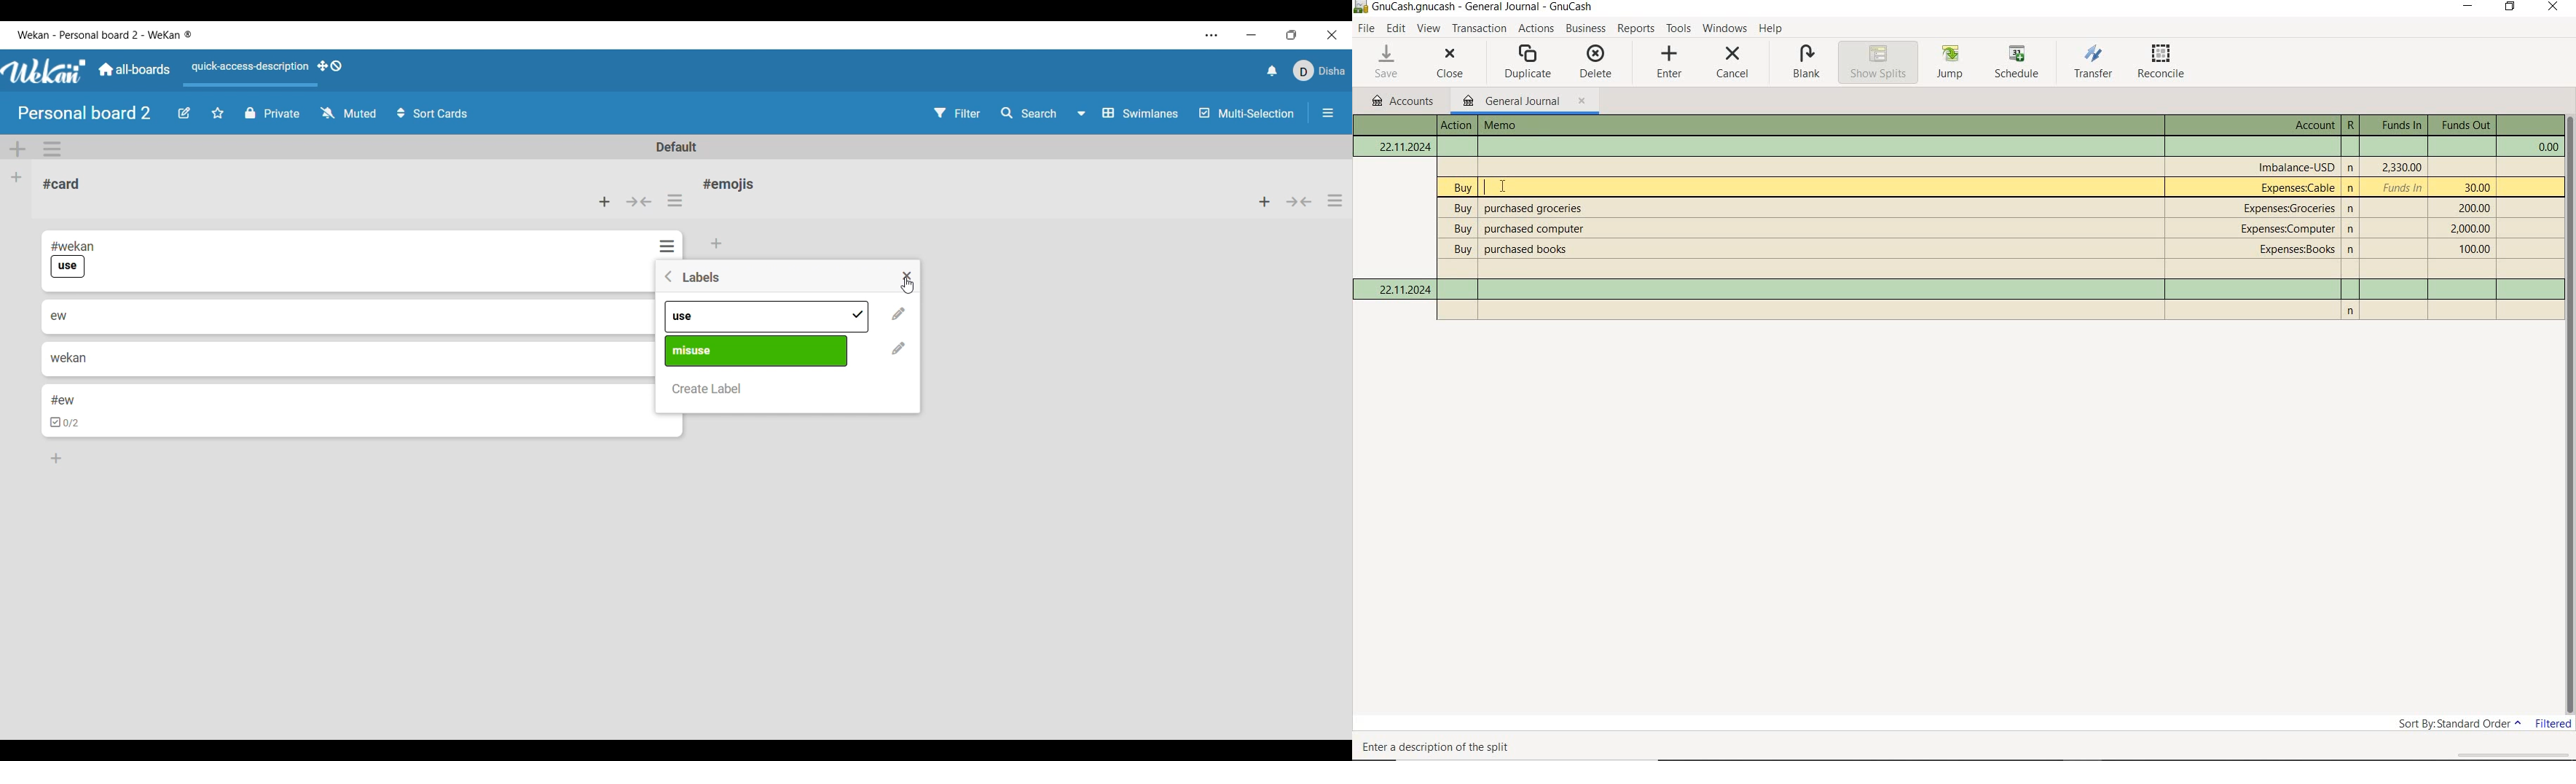  Describe the element at coordinates (73, 245) in the screenshot. I see `#wekan` at that location.